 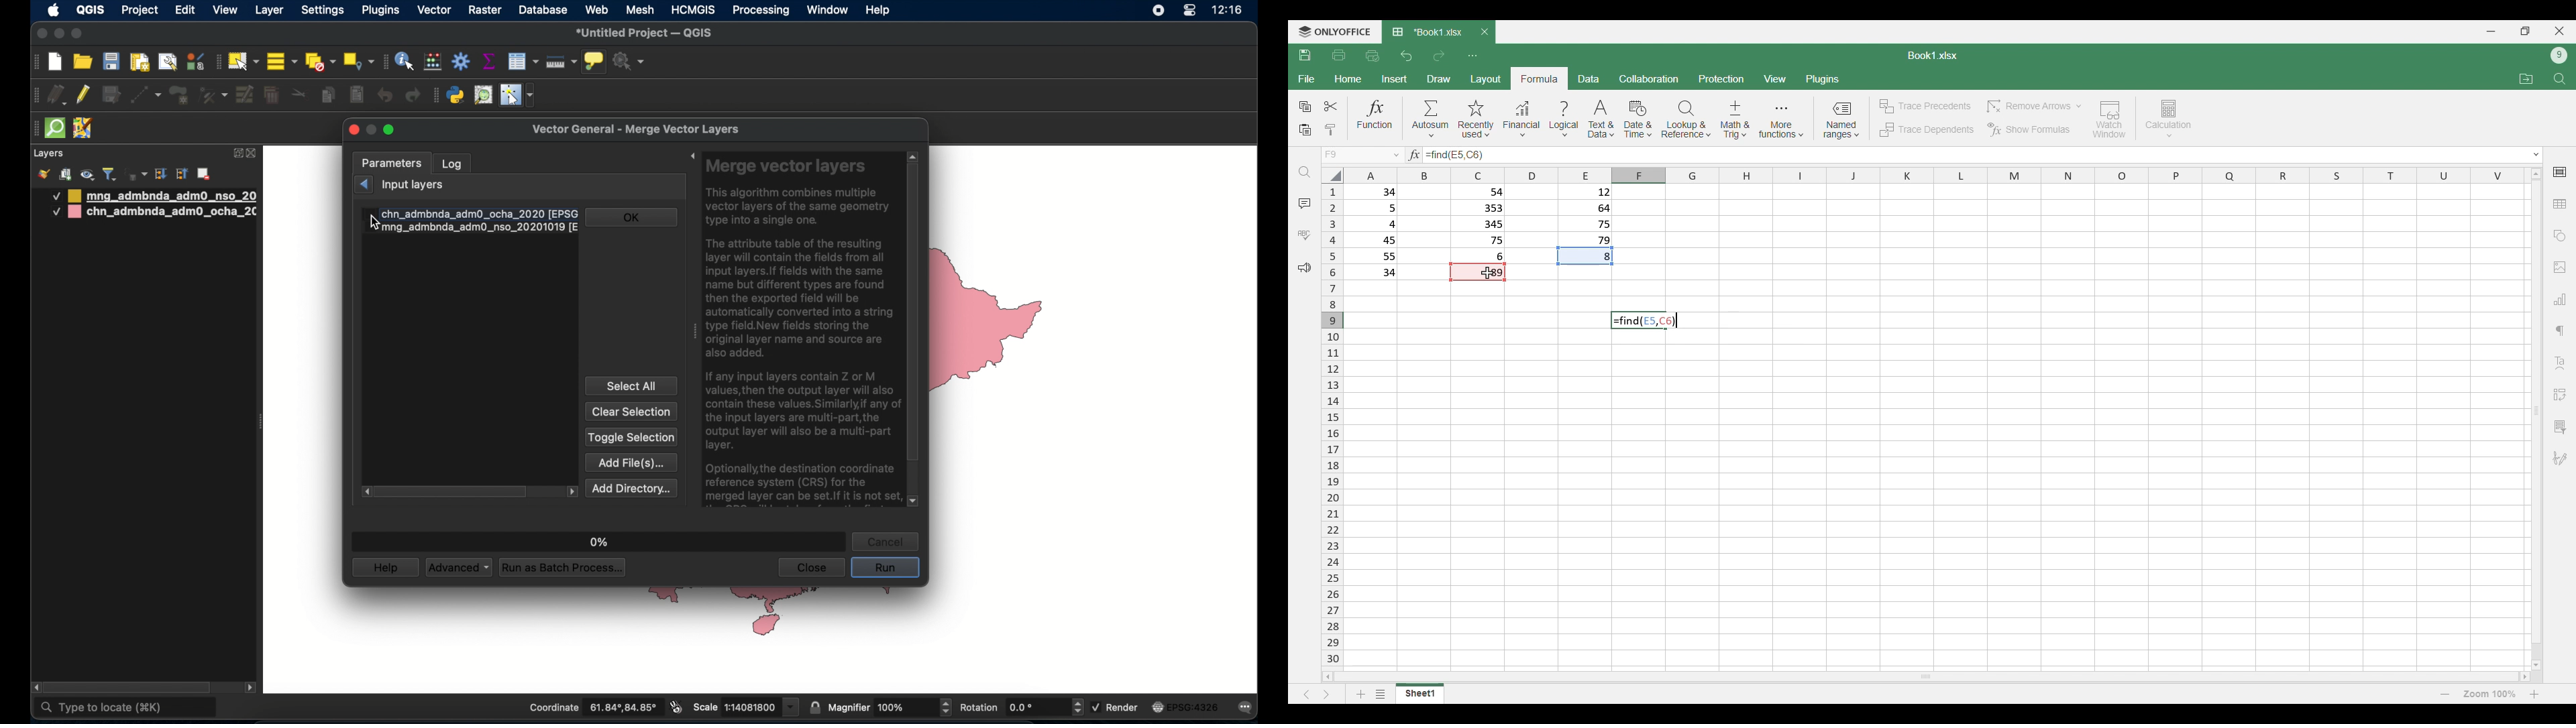 I want to click on Insert images, so click(x=2560, y=267).